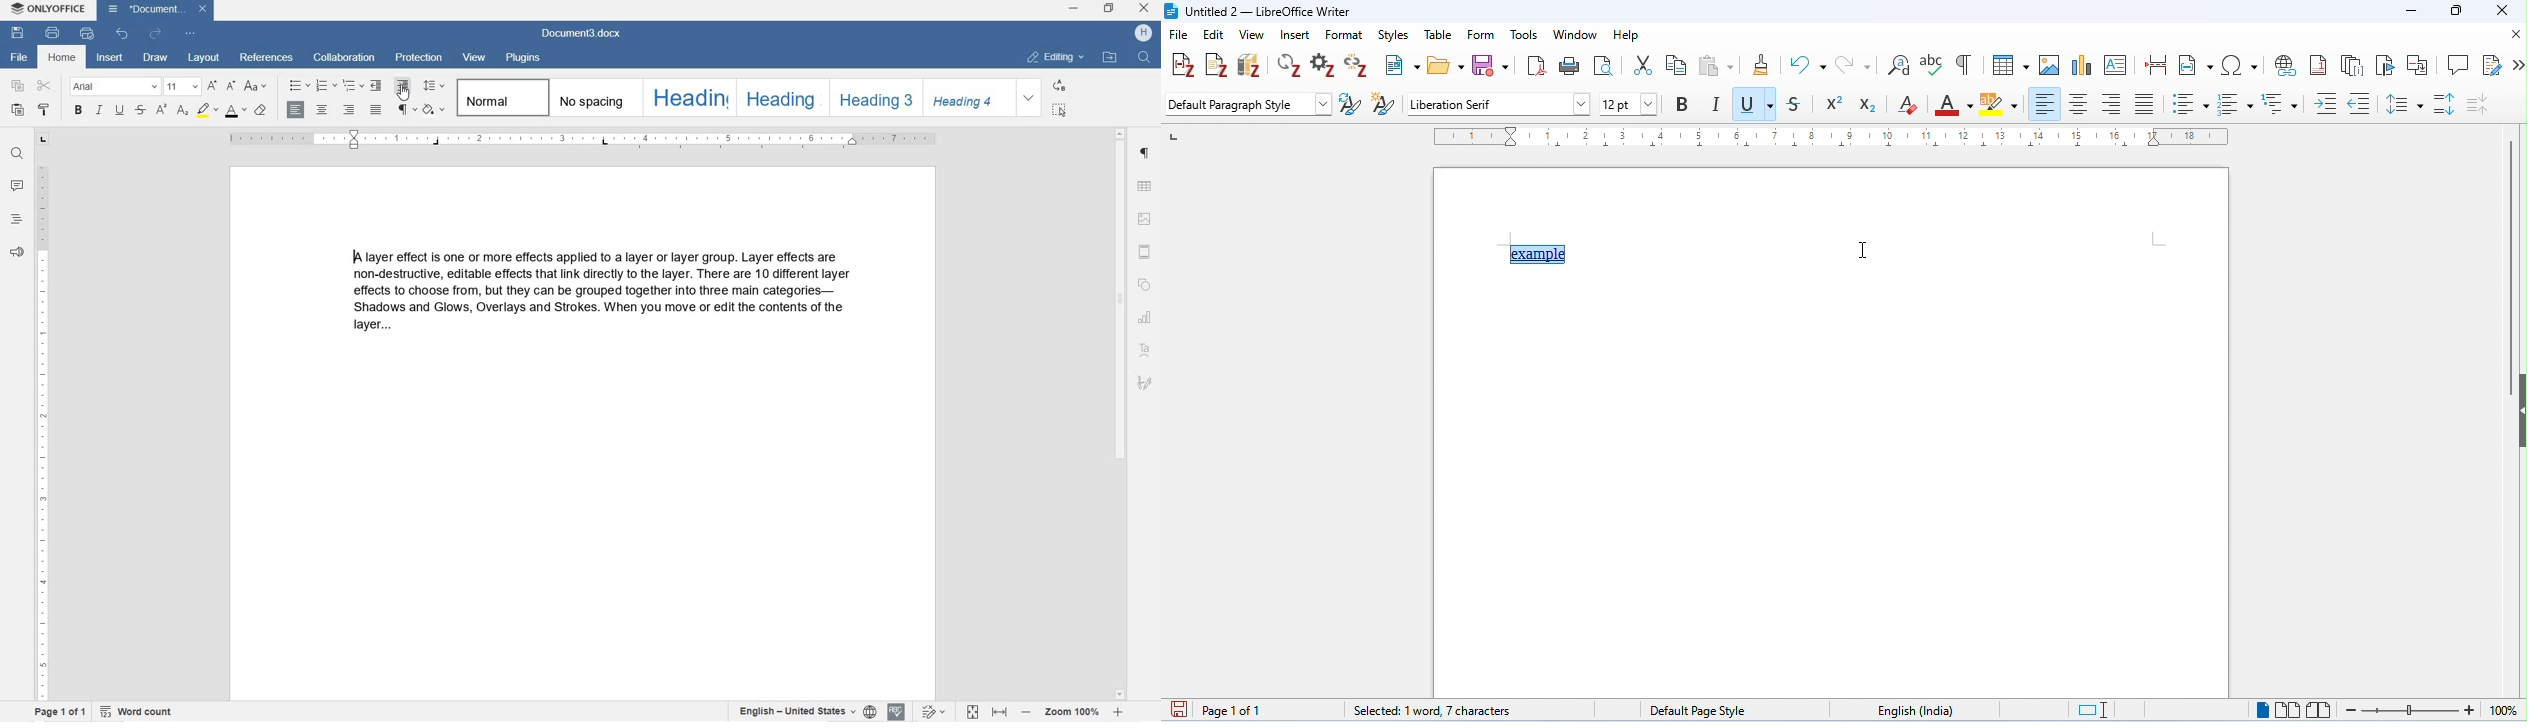 This screenshot has width=2548, height=728. What do you see at coordinates (689, 97) in the screenshot?
I see `HEADING 1` at bounding box center [689, 97].